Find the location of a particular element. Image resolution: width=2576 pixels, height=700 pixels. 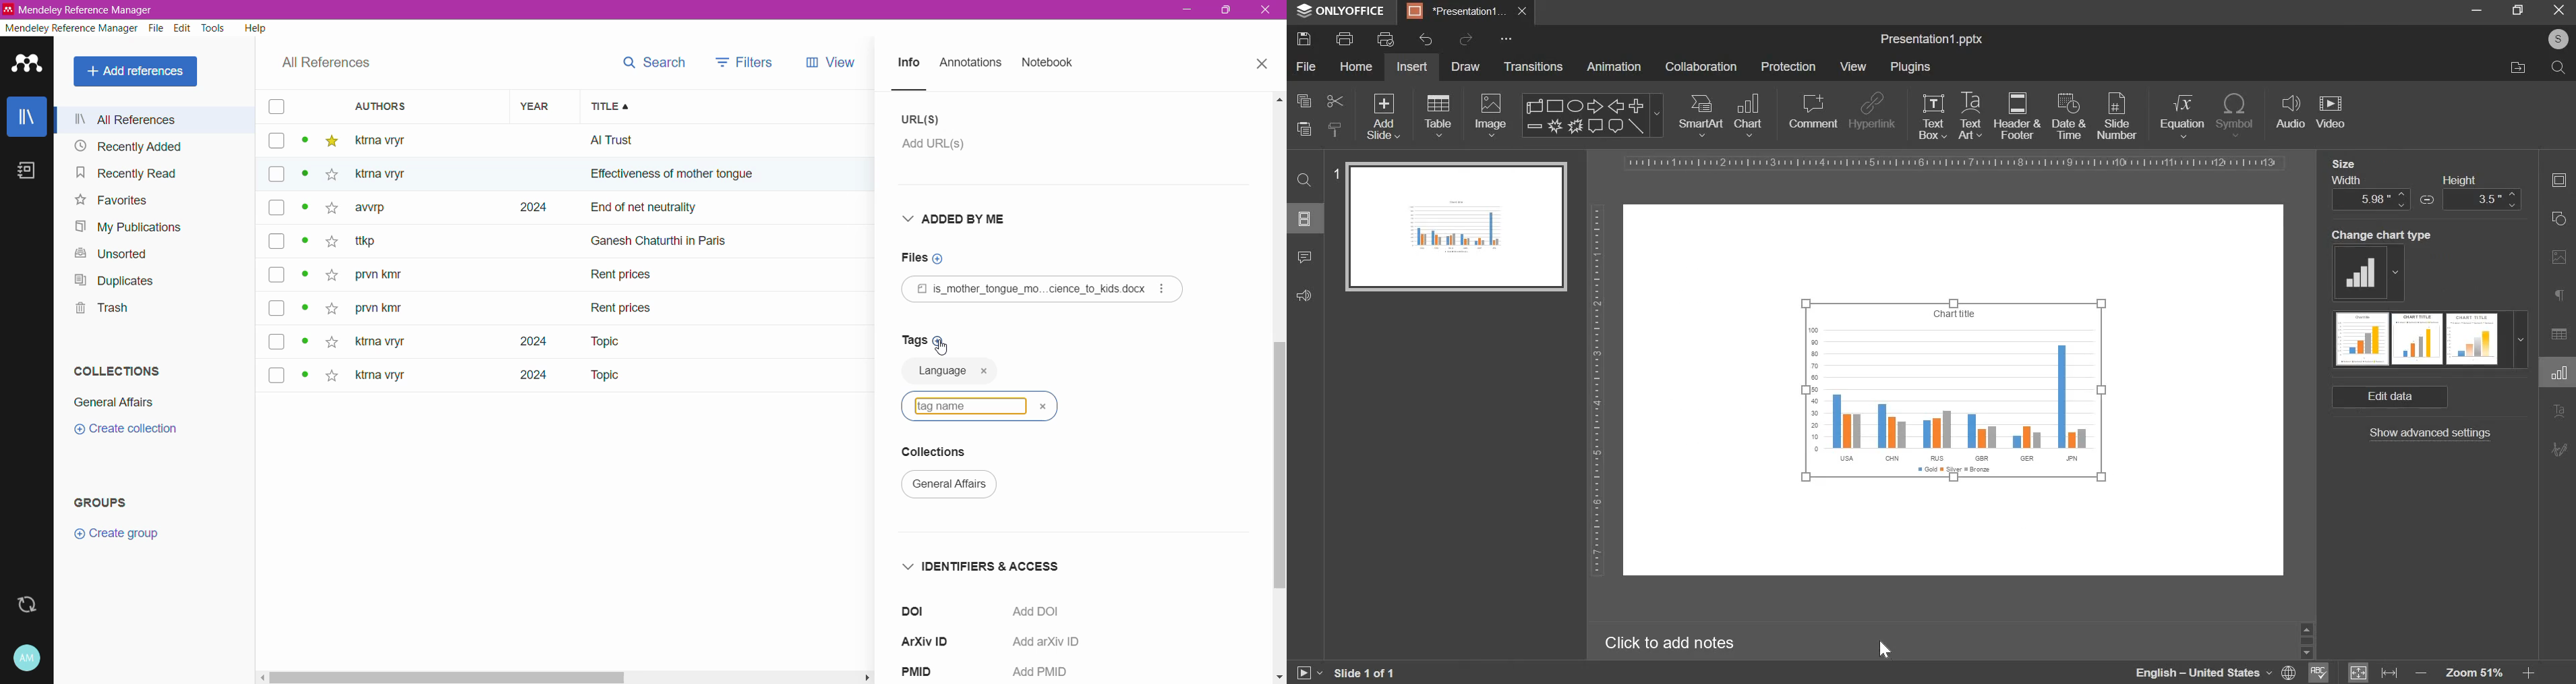

Mendeley Reference Manager is located at coordinates (71, 28).